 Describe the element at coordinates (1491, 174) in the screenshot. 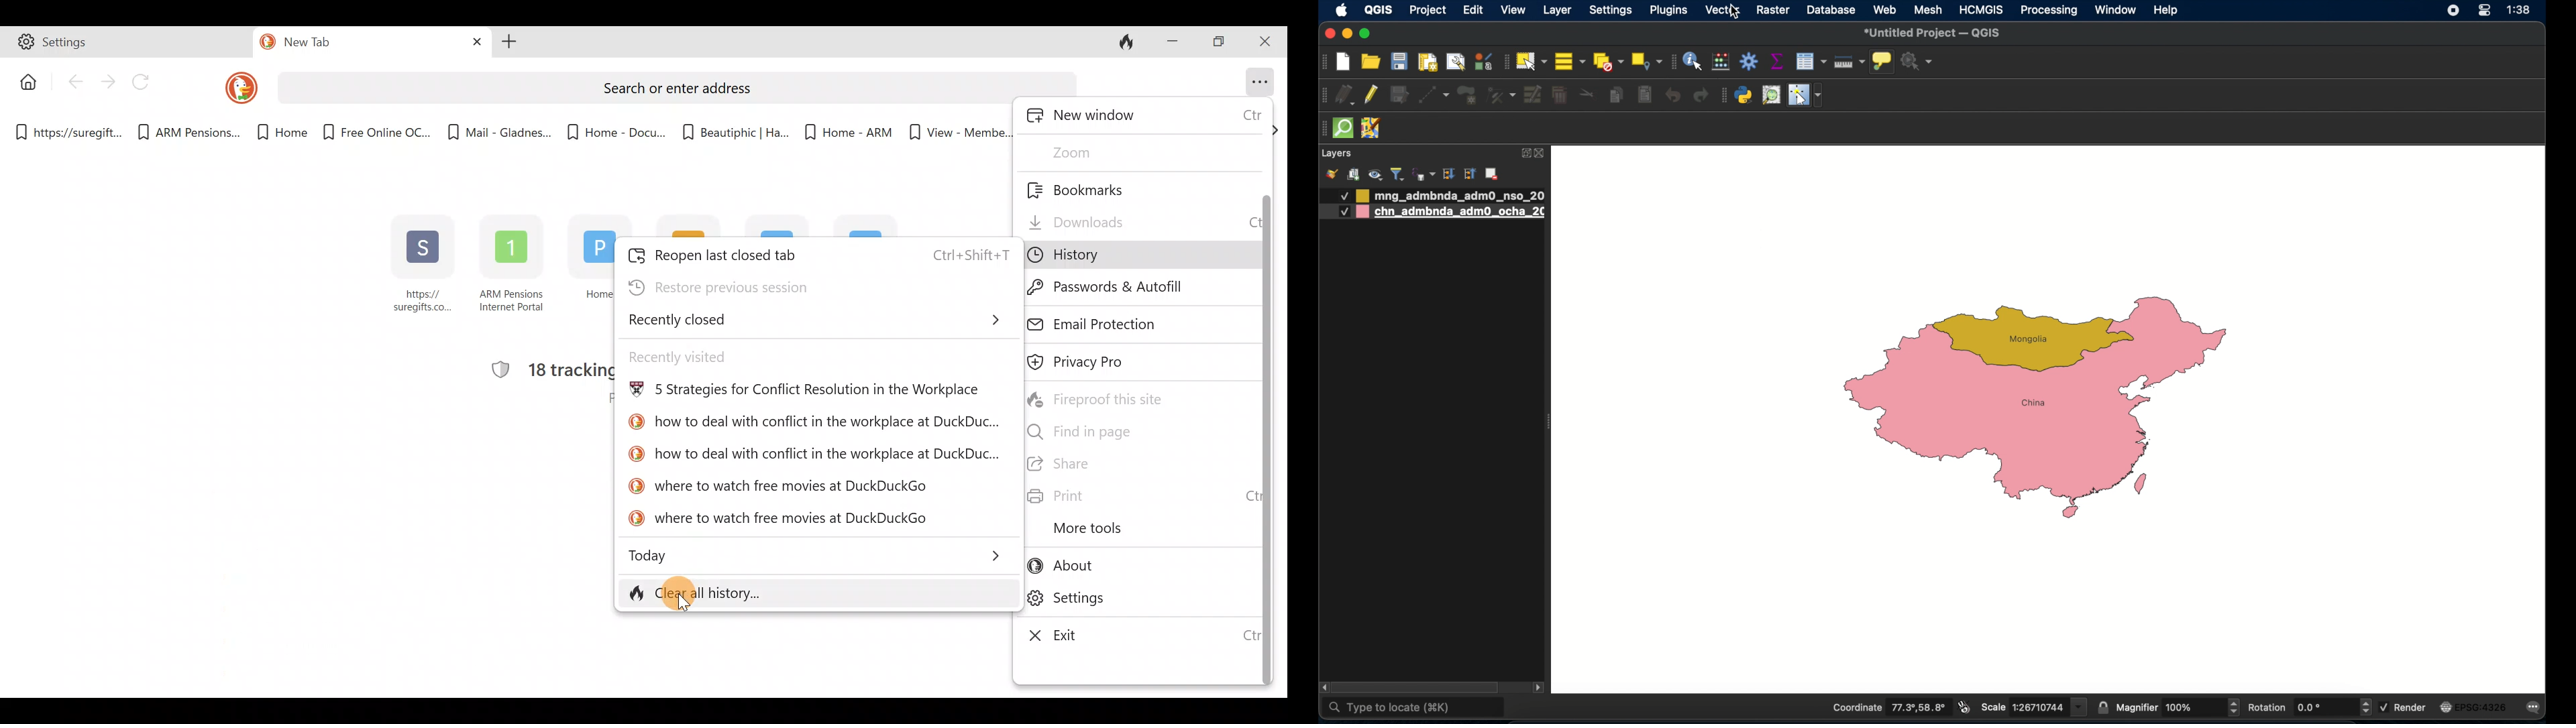

I see `add layer/group` at that location.